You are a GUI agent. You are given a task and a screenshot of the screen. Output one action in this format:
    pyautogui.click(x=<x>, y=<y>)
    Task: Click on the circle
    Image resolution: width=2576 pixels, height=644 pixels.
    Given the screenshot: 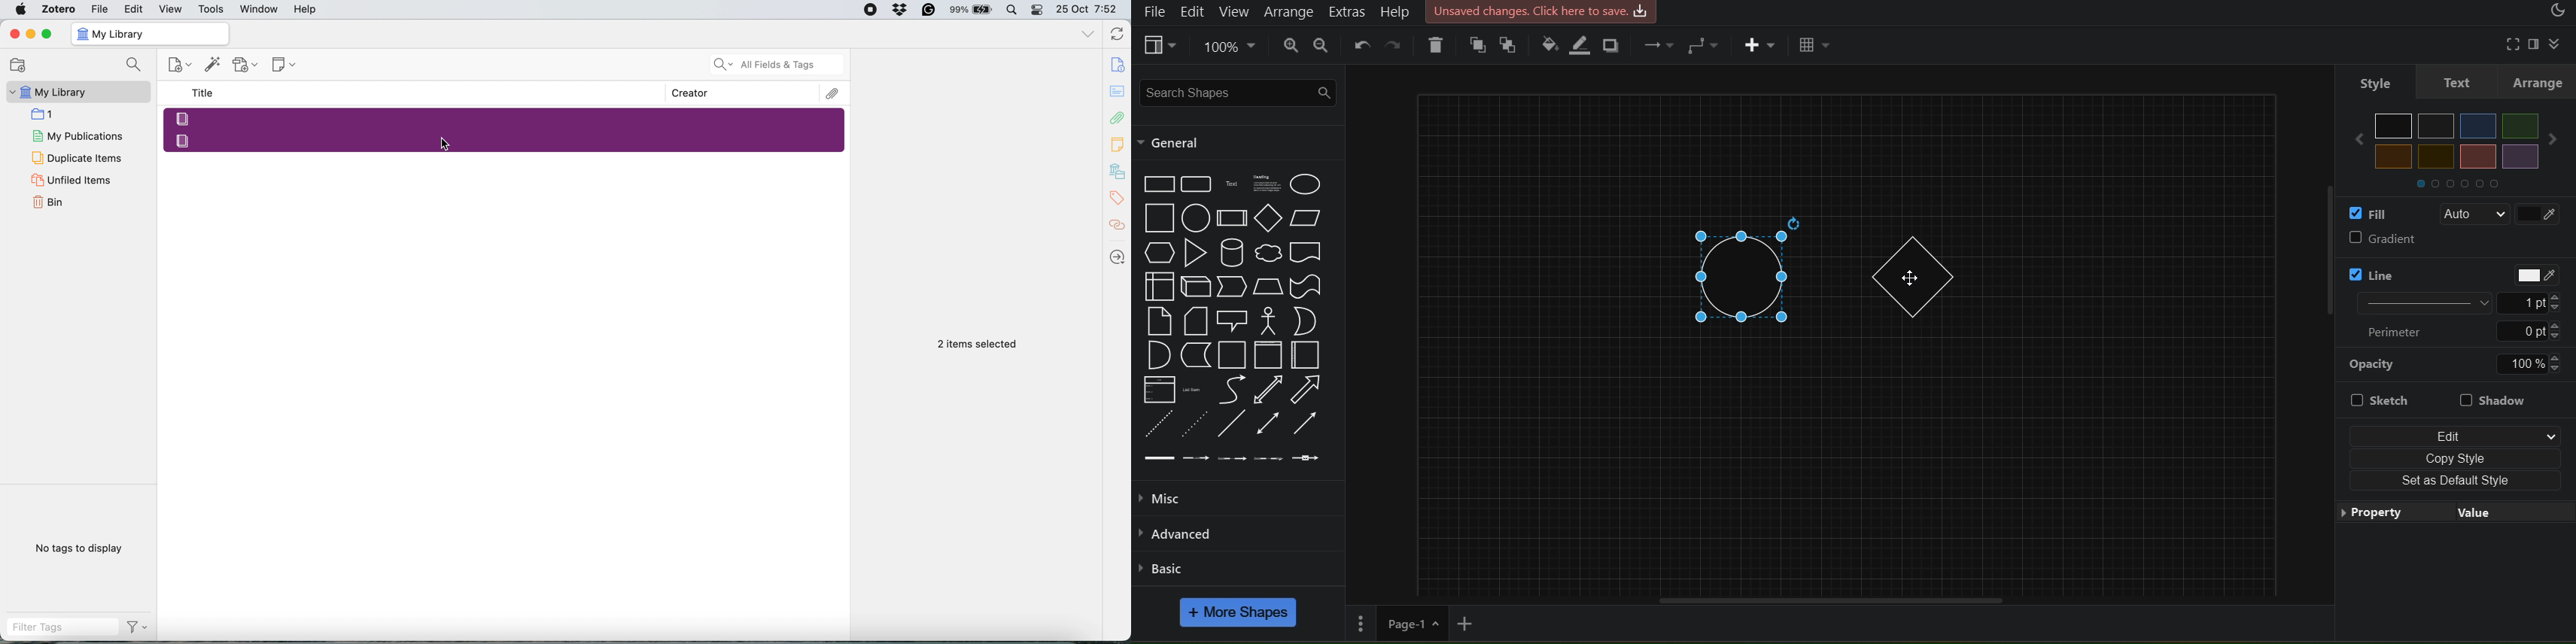 What is the action you would take?
    pyautogui.click(x=1755, y=269)
    